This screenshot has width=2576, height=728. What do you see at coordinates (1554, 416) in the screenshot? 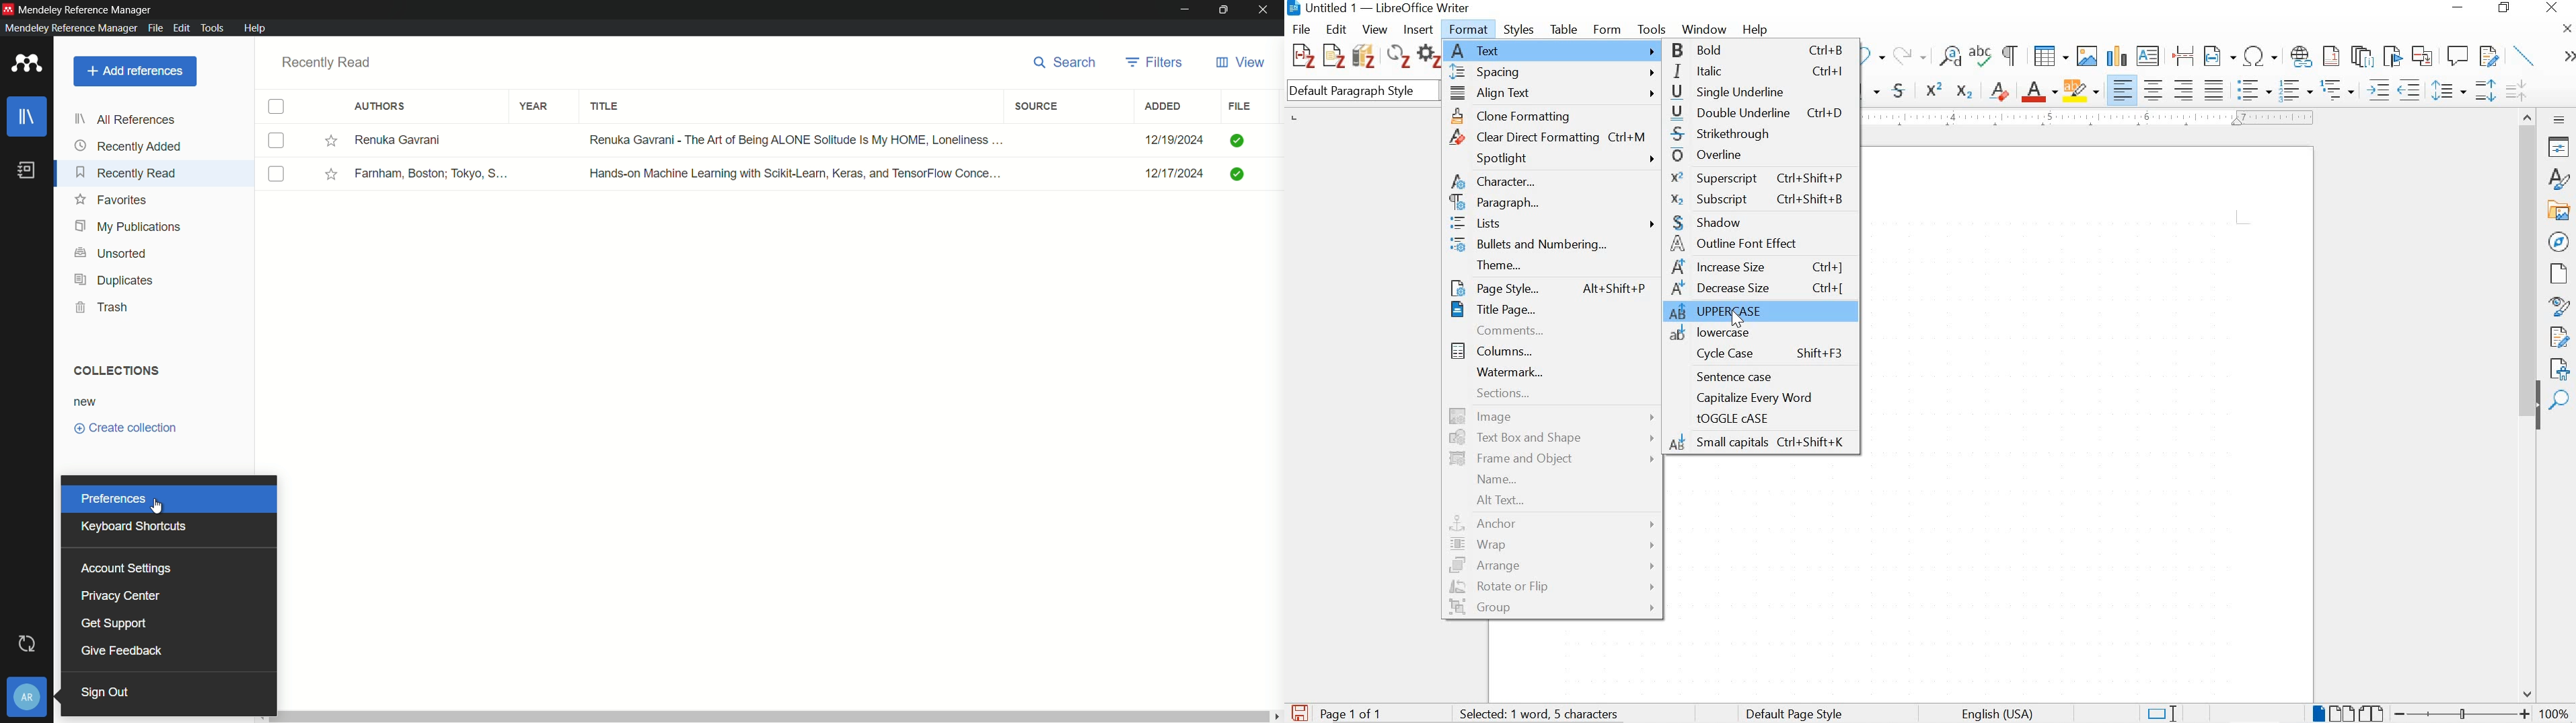
I see `image` at bounding box center [1554, 416].